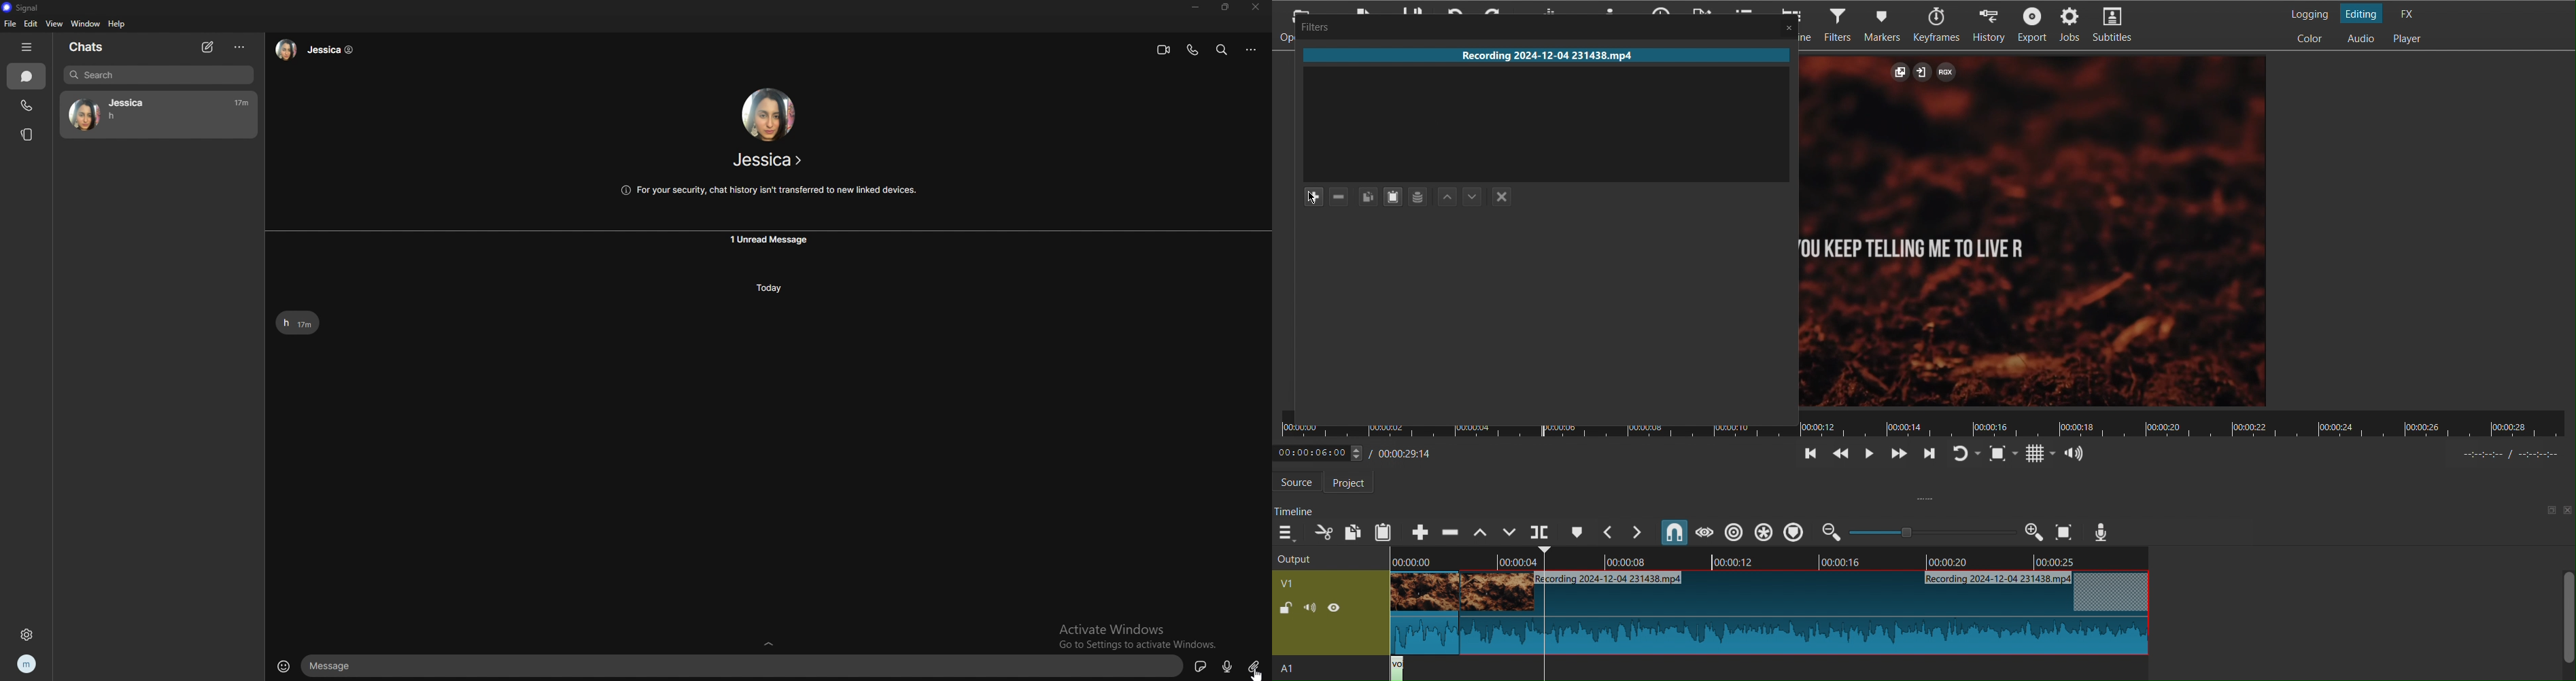  I want to click on Close, so click(1502, 197).